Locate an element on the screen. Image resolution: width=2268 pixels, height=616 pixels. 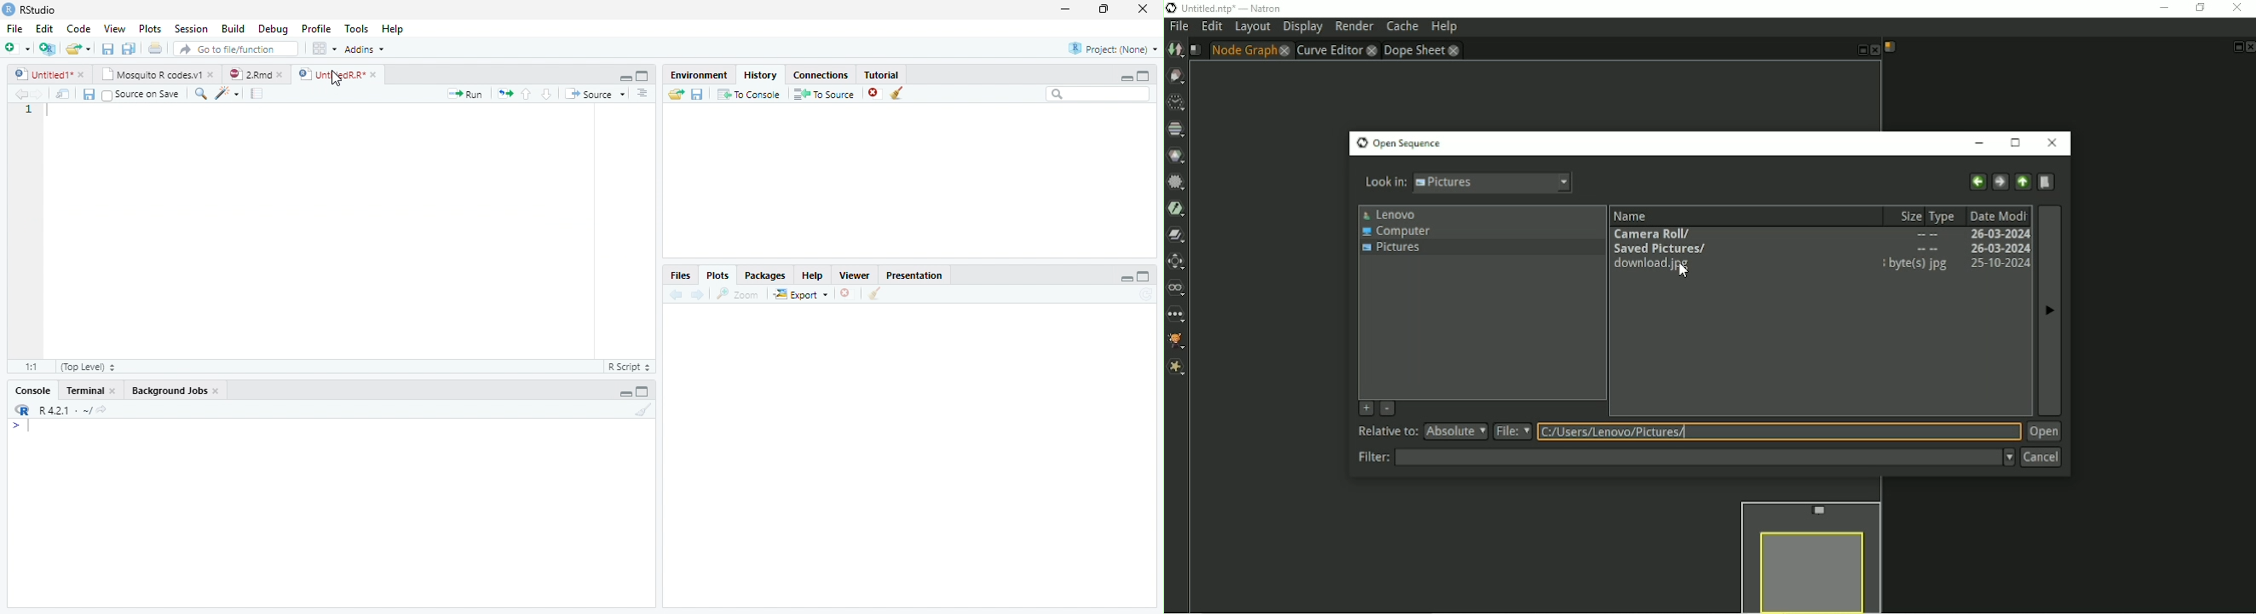
Open an existing file is located at coordinates (72, 49).